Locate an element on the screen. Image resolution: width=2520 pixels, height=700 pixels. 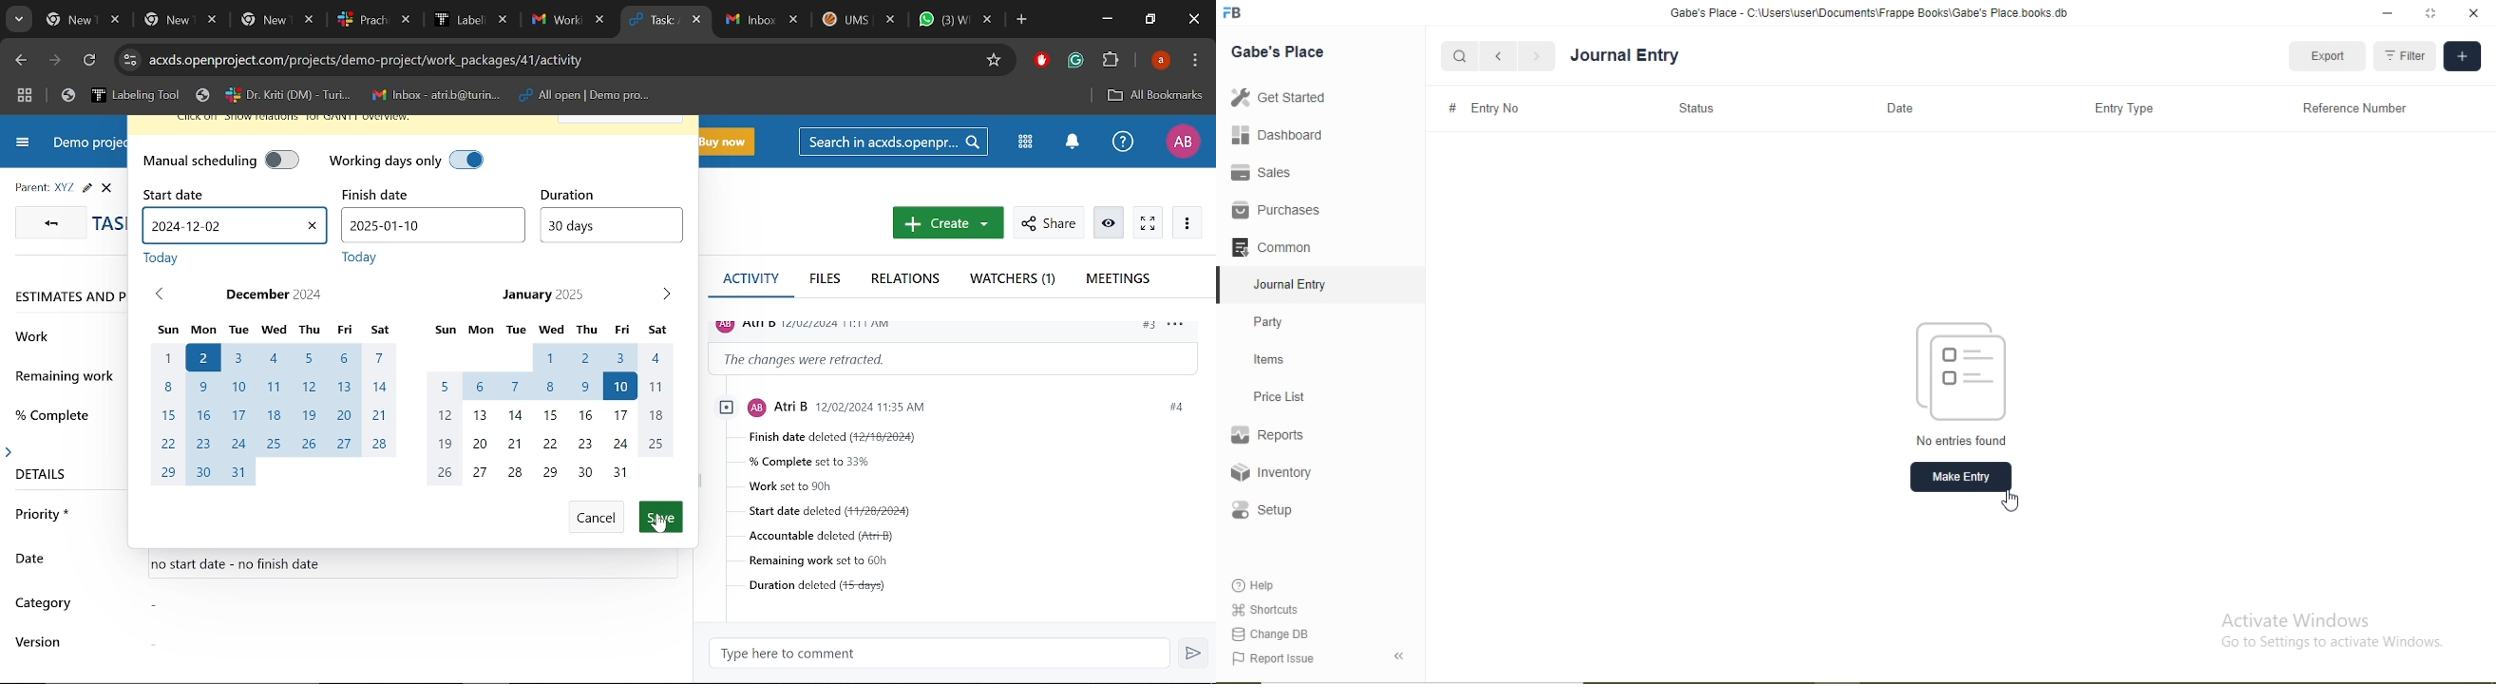
Add is located at coordinates (2461, 56).